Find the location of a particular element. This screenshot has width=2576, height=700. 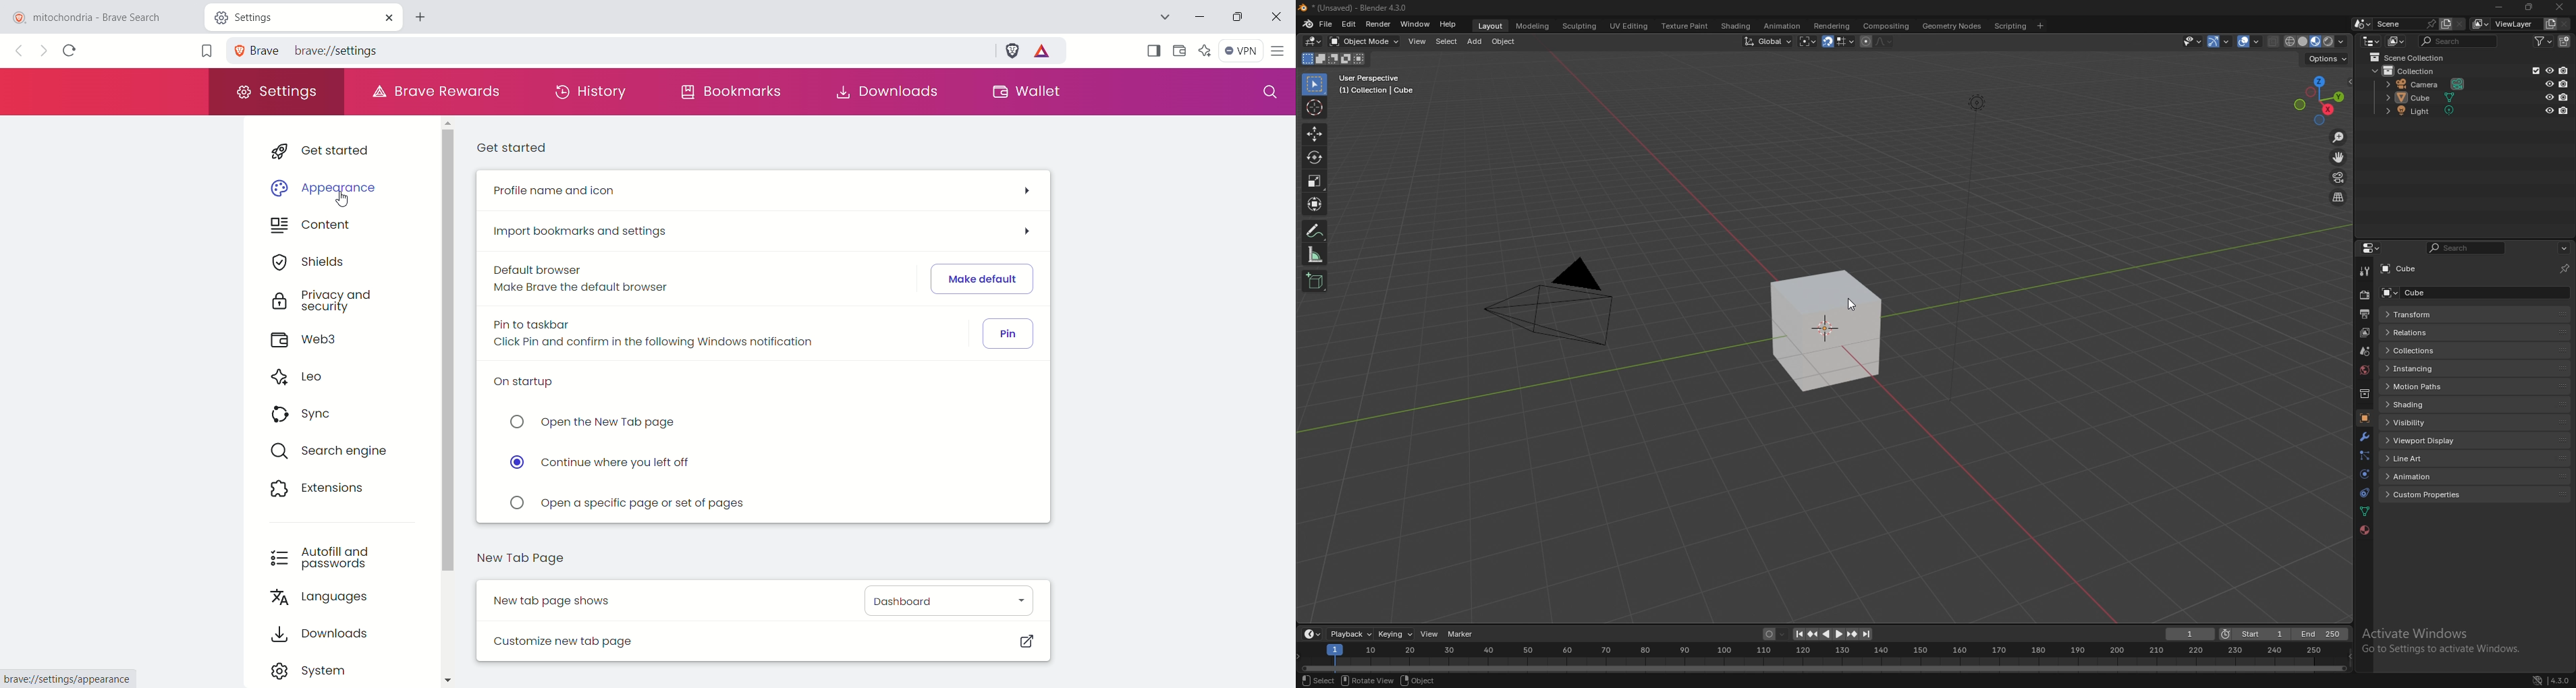

editor type is located at coordinates (1312, 634).